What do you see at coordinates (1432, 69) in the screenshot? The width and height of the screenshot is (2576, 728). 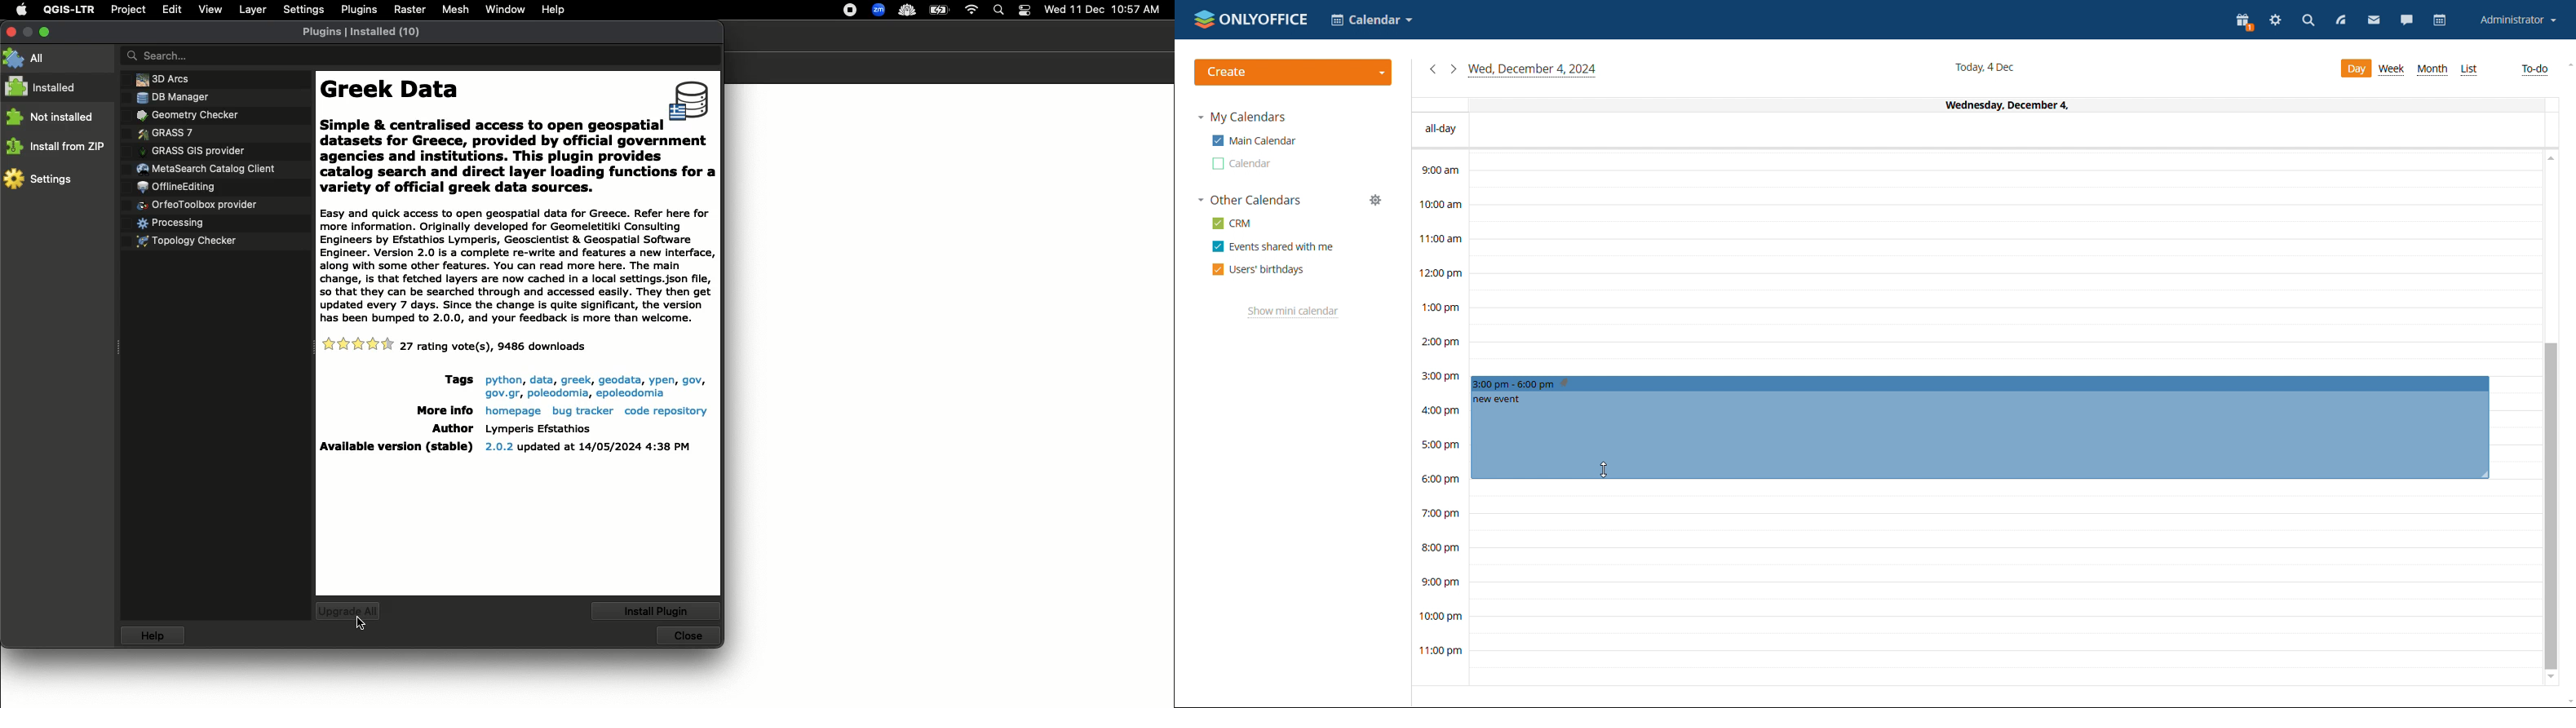 I see `yesterday` at bounding box center [1432, 69].